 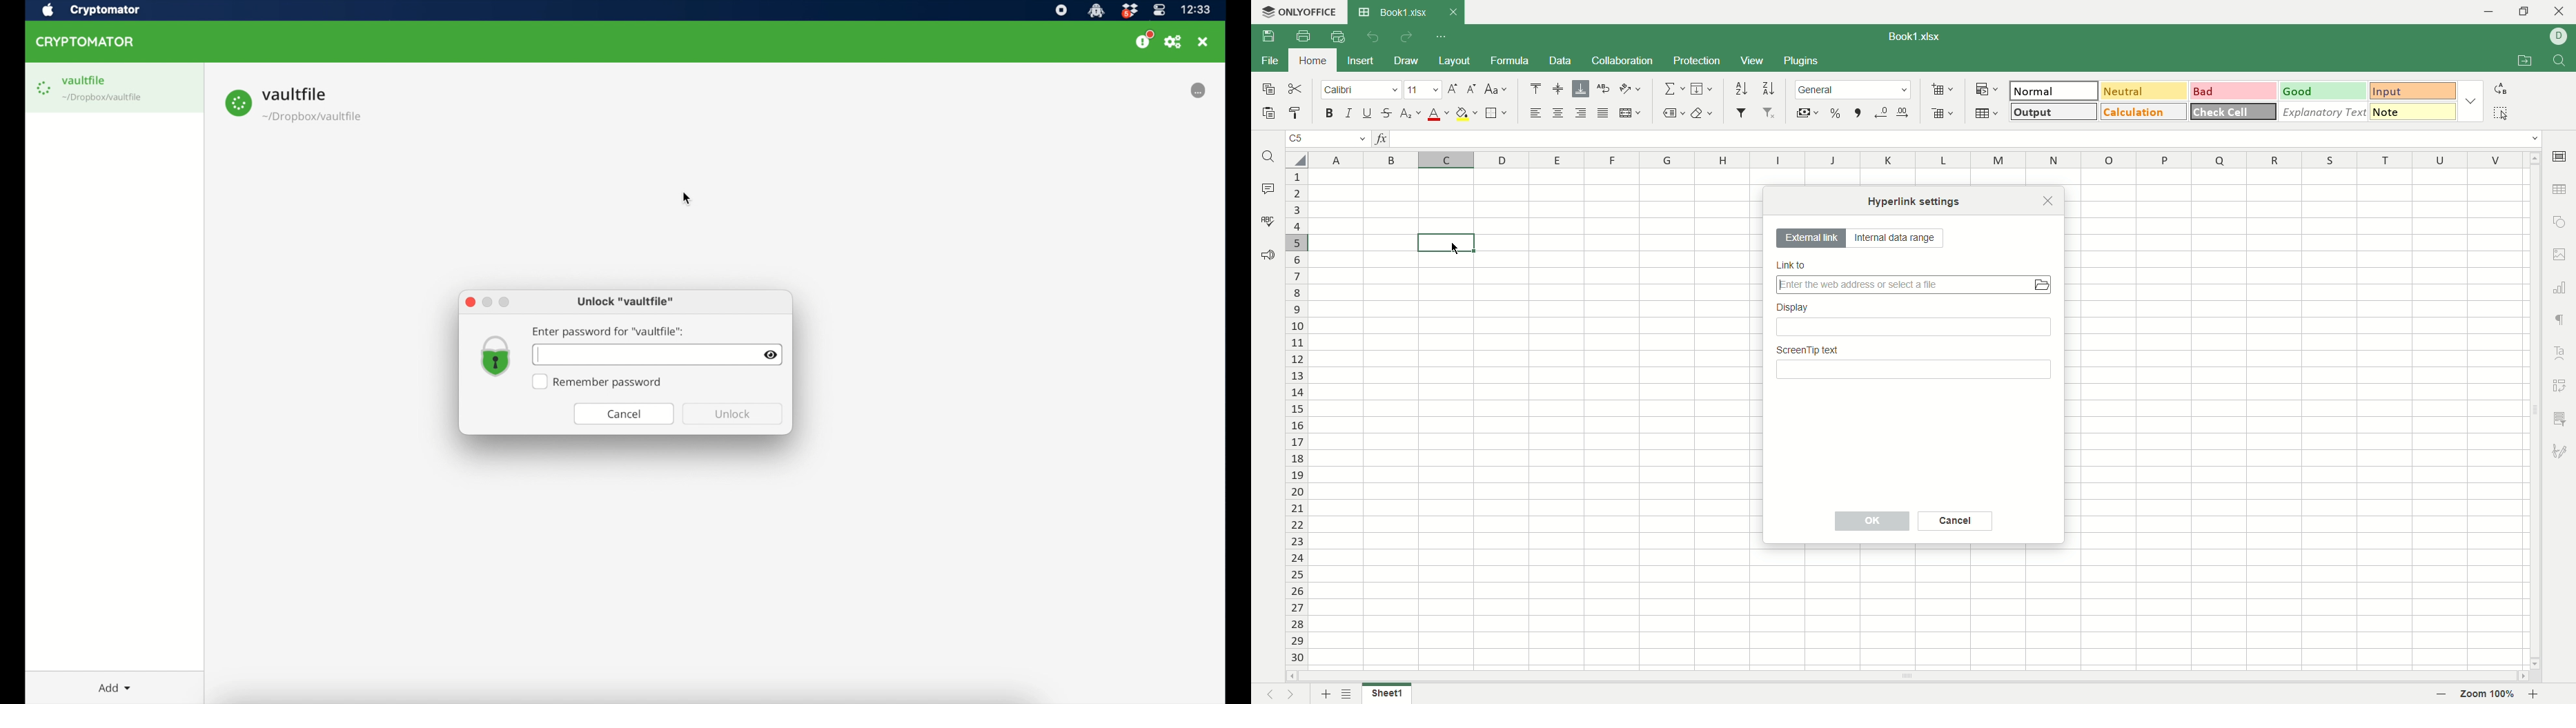 I want to click on redo, so click(x=1406, y=38).